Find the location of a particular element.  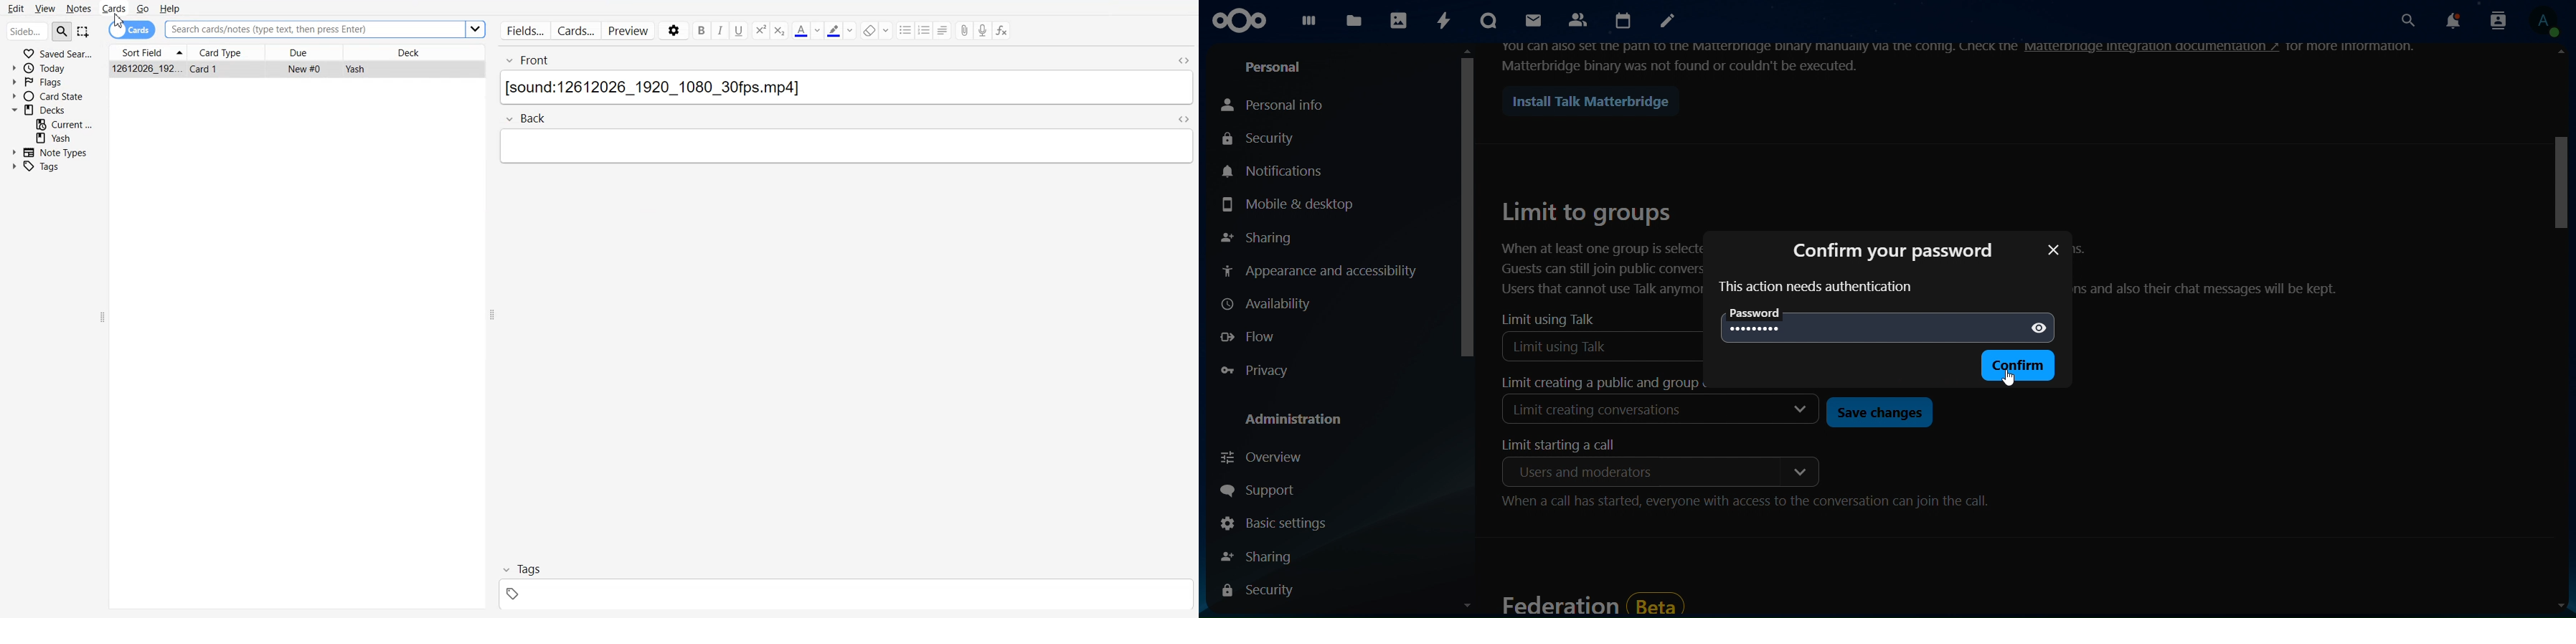

Deck is located at coordinates (415, 52).